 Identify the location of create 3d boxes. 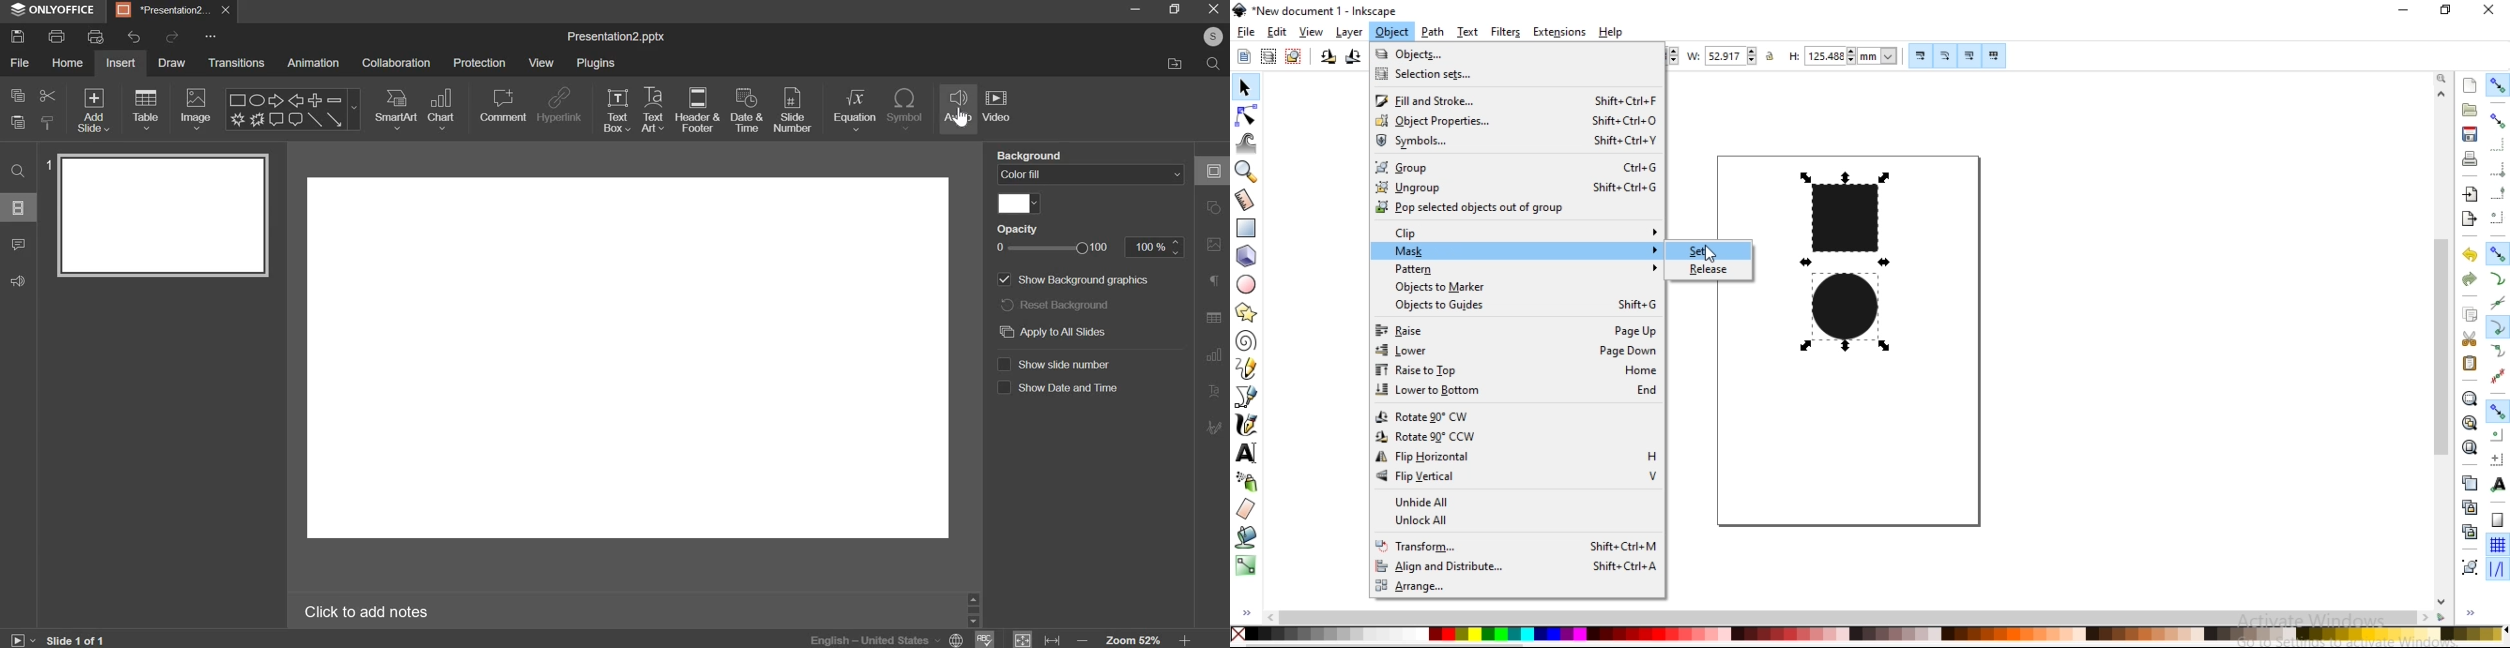
(1248, 257).